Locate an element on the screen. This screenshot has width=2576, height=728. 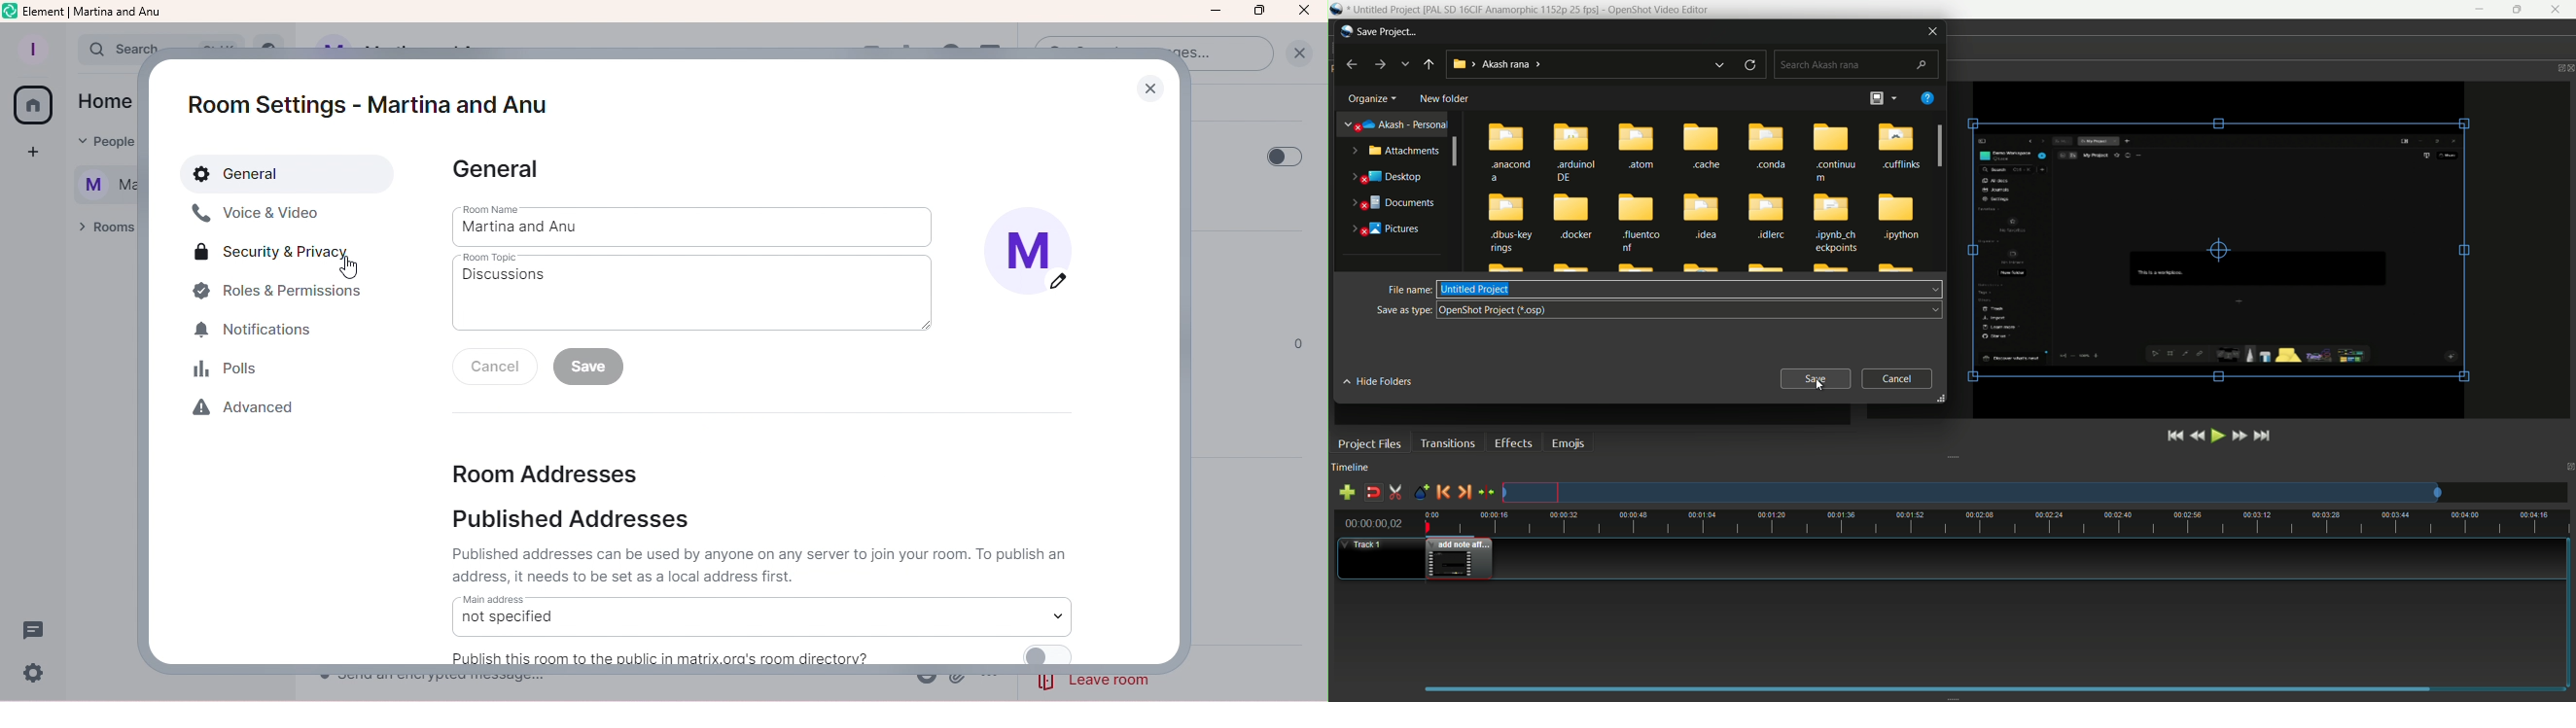
track preview is located at coordinates (1971, 493).